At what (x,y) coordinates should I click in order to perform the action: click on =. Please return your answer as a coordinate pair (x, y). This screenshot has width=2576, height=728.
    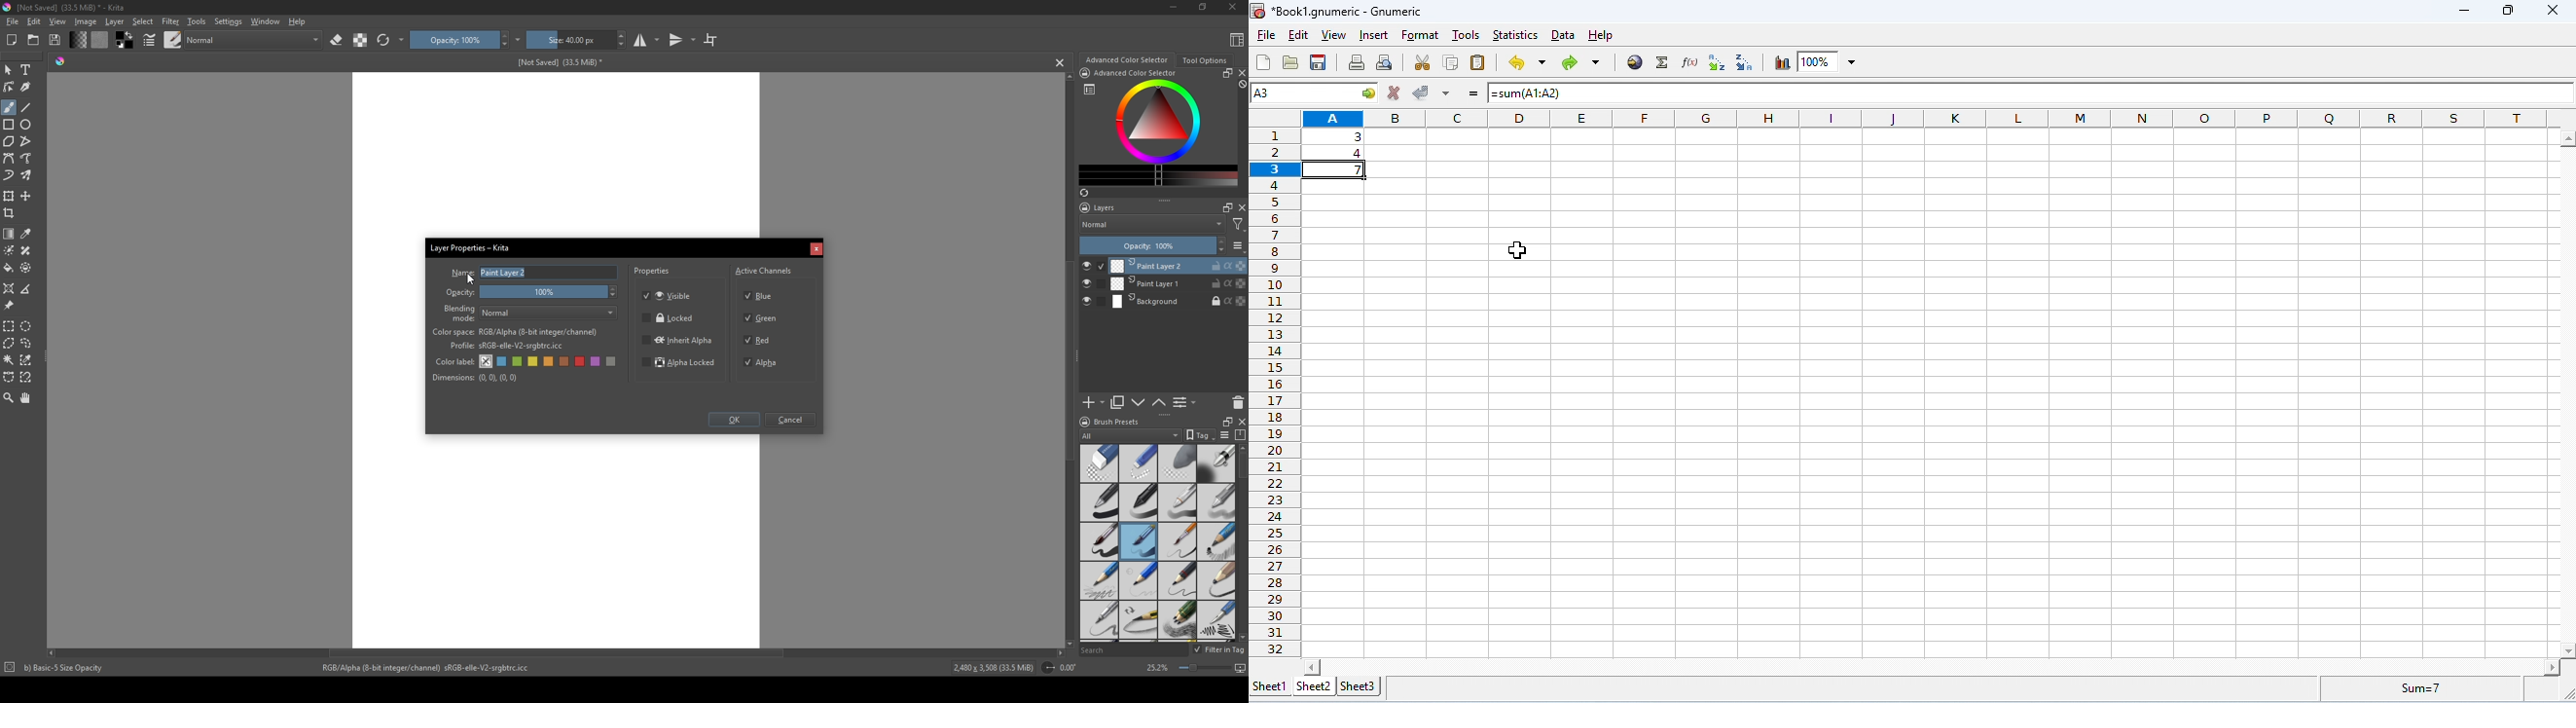
    Looking at the image, I should click on (1473, 96).